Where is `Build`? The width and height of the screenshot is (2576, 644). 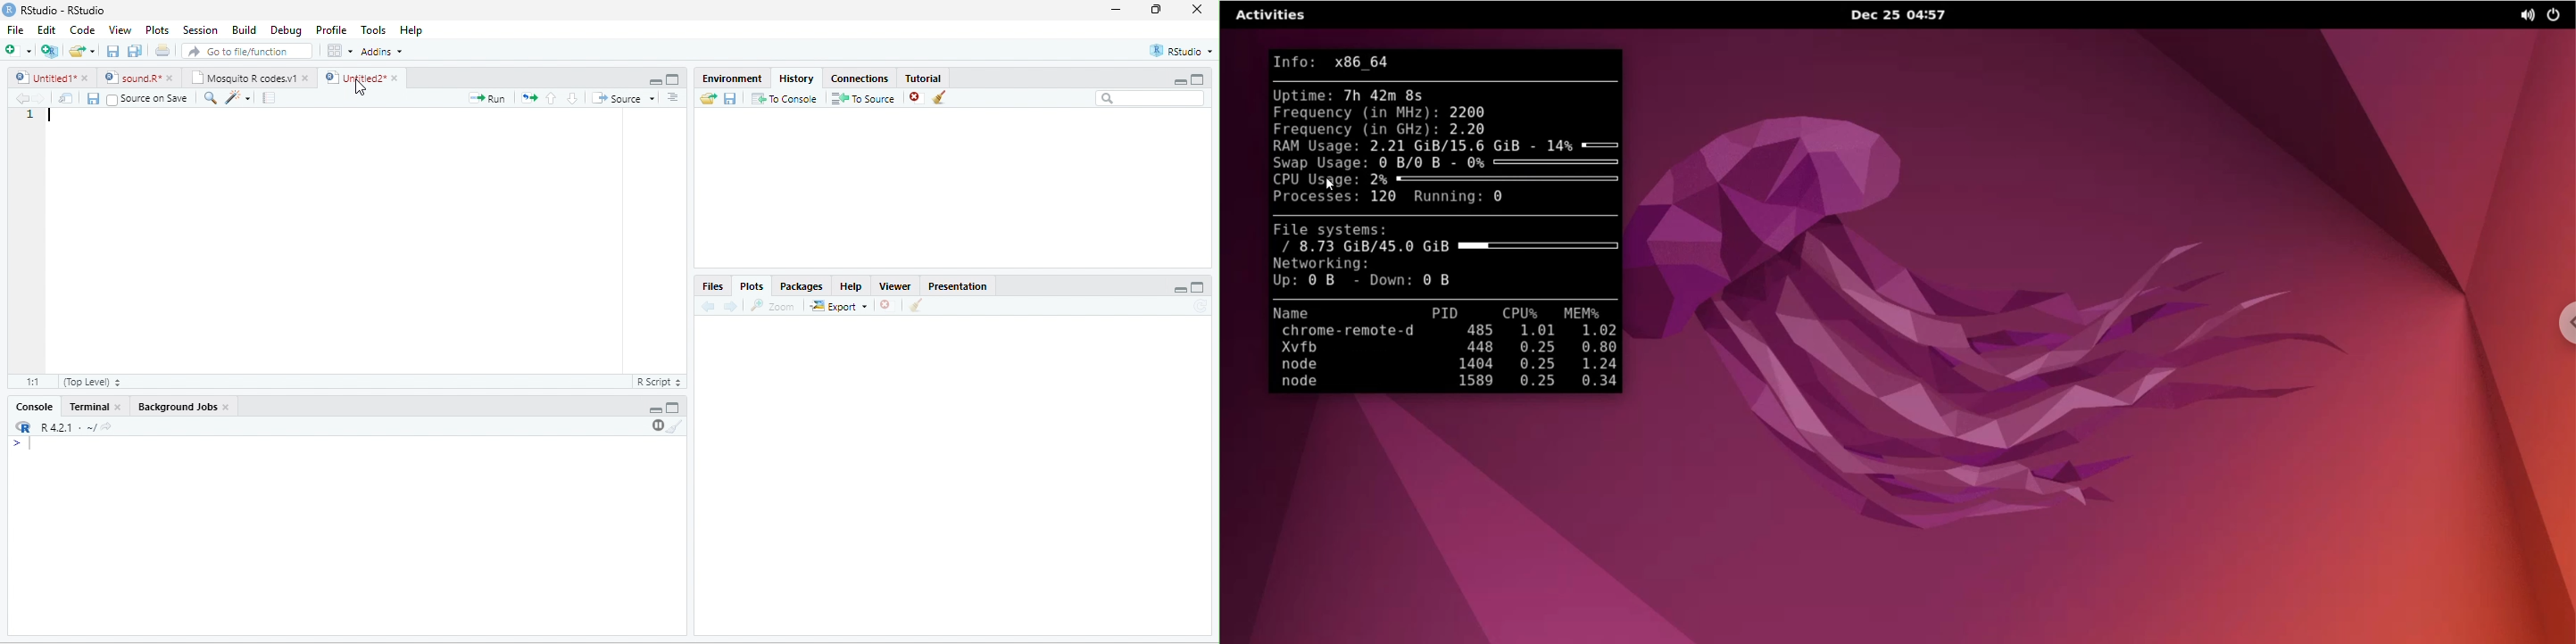 Build is located at coordinates (245, 30).